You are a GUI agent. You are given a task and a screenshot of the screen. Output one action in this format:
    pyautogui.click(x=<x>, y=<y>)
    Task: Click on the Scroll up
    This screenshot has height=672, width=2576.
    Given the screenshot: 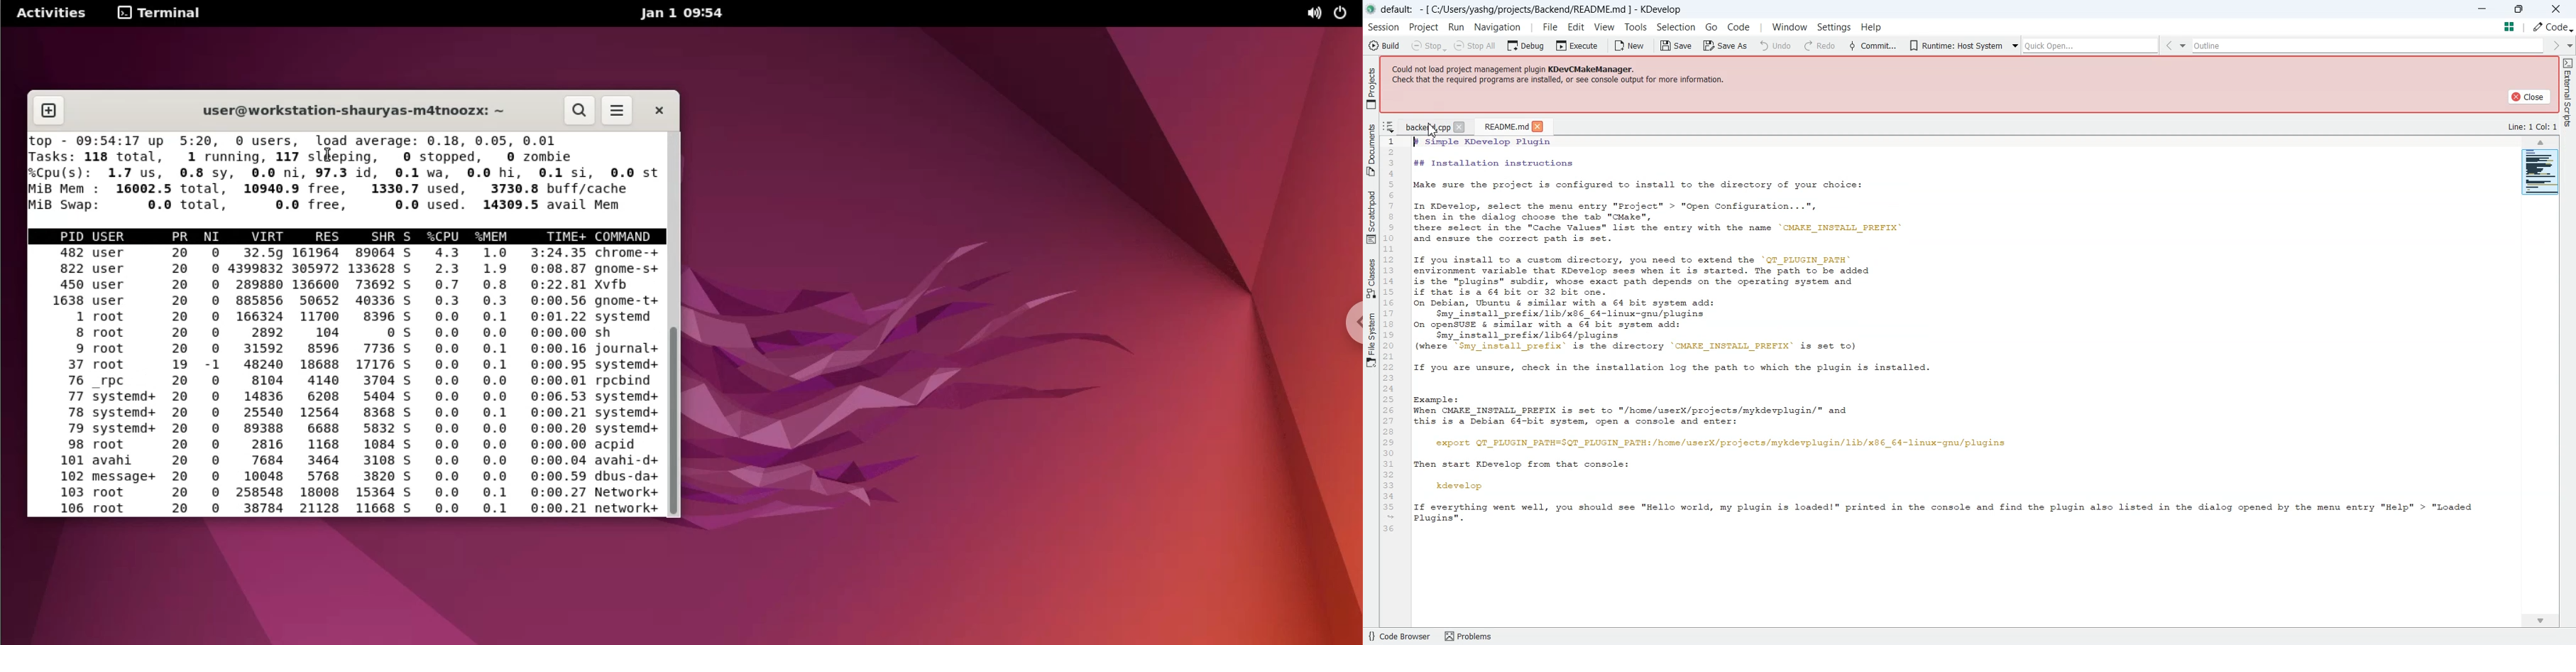 What is the action you would take?
    pyautogui.click(x=2542, y=142)
    